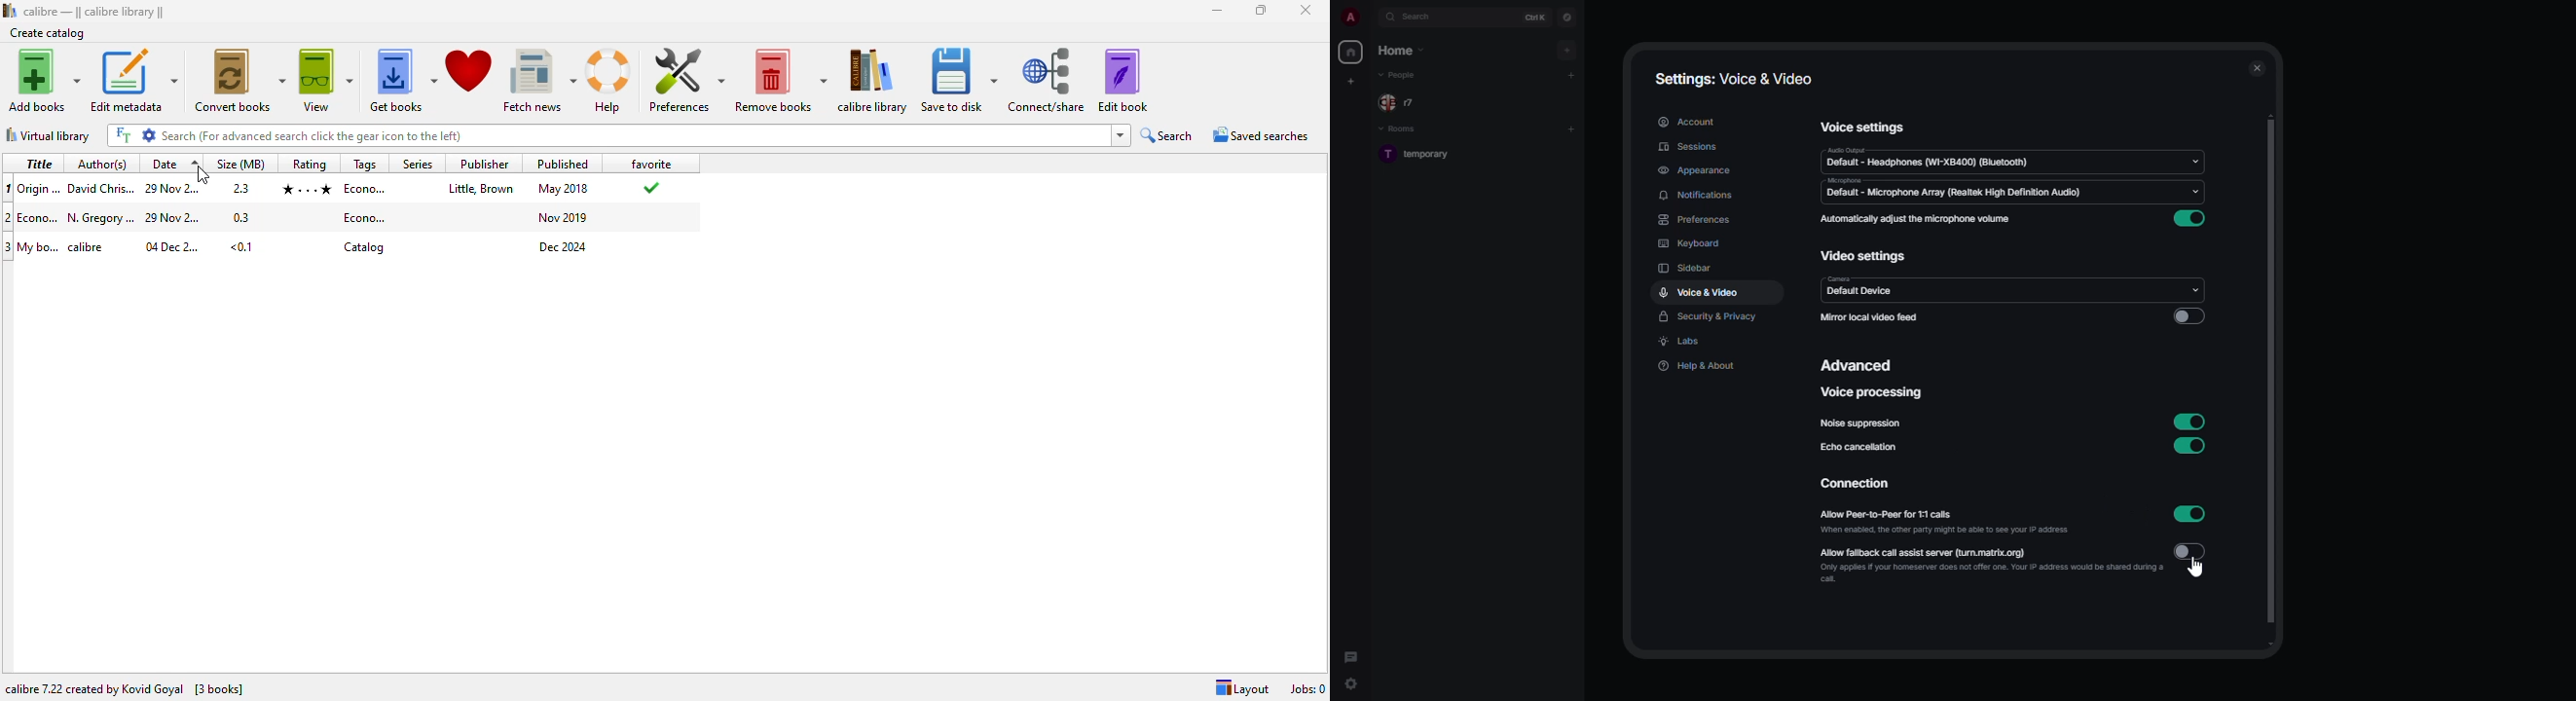 This screenshot has height=728, width=2576. What do you see at coordinates (1218, 11) in the screenshot?
I see `minimize` at bounding box center [1218, 11].